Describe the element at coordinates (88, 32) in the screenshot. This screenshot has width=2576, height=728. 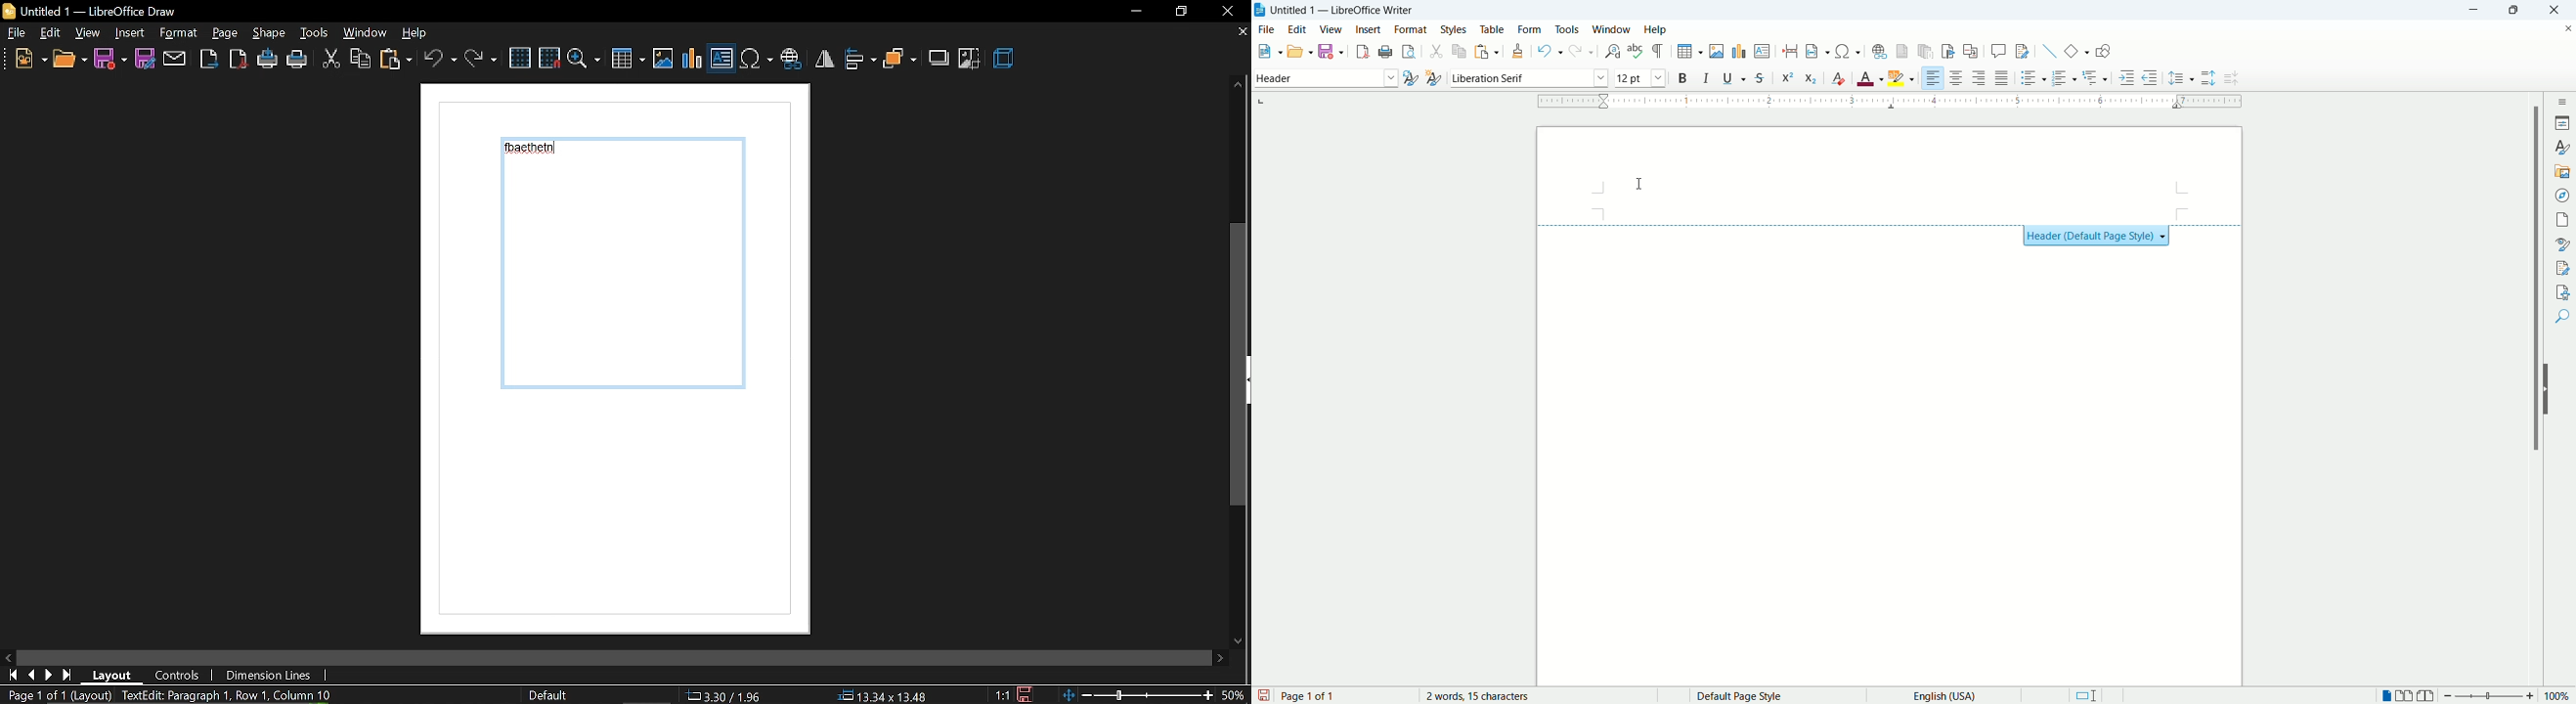
I see `view` at that location.